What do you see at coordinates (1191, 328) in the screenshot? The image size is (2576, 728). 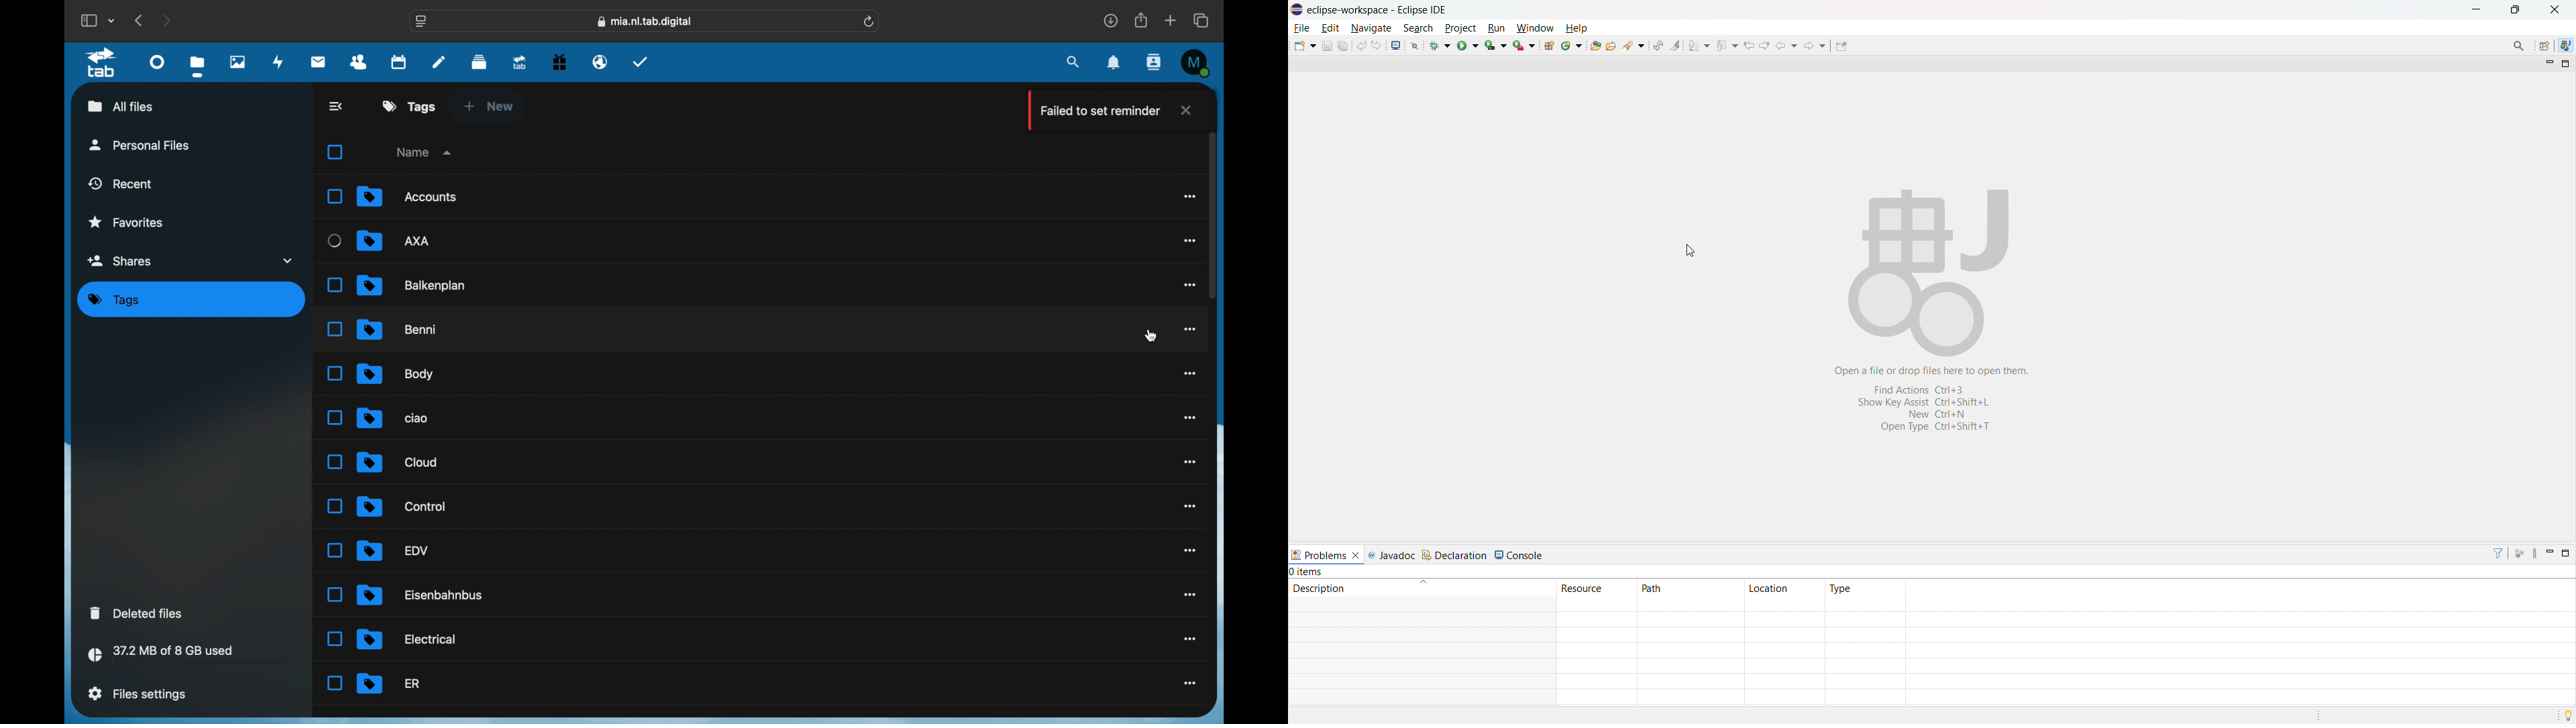 I see `more options` at bounding box center [1191, 328].